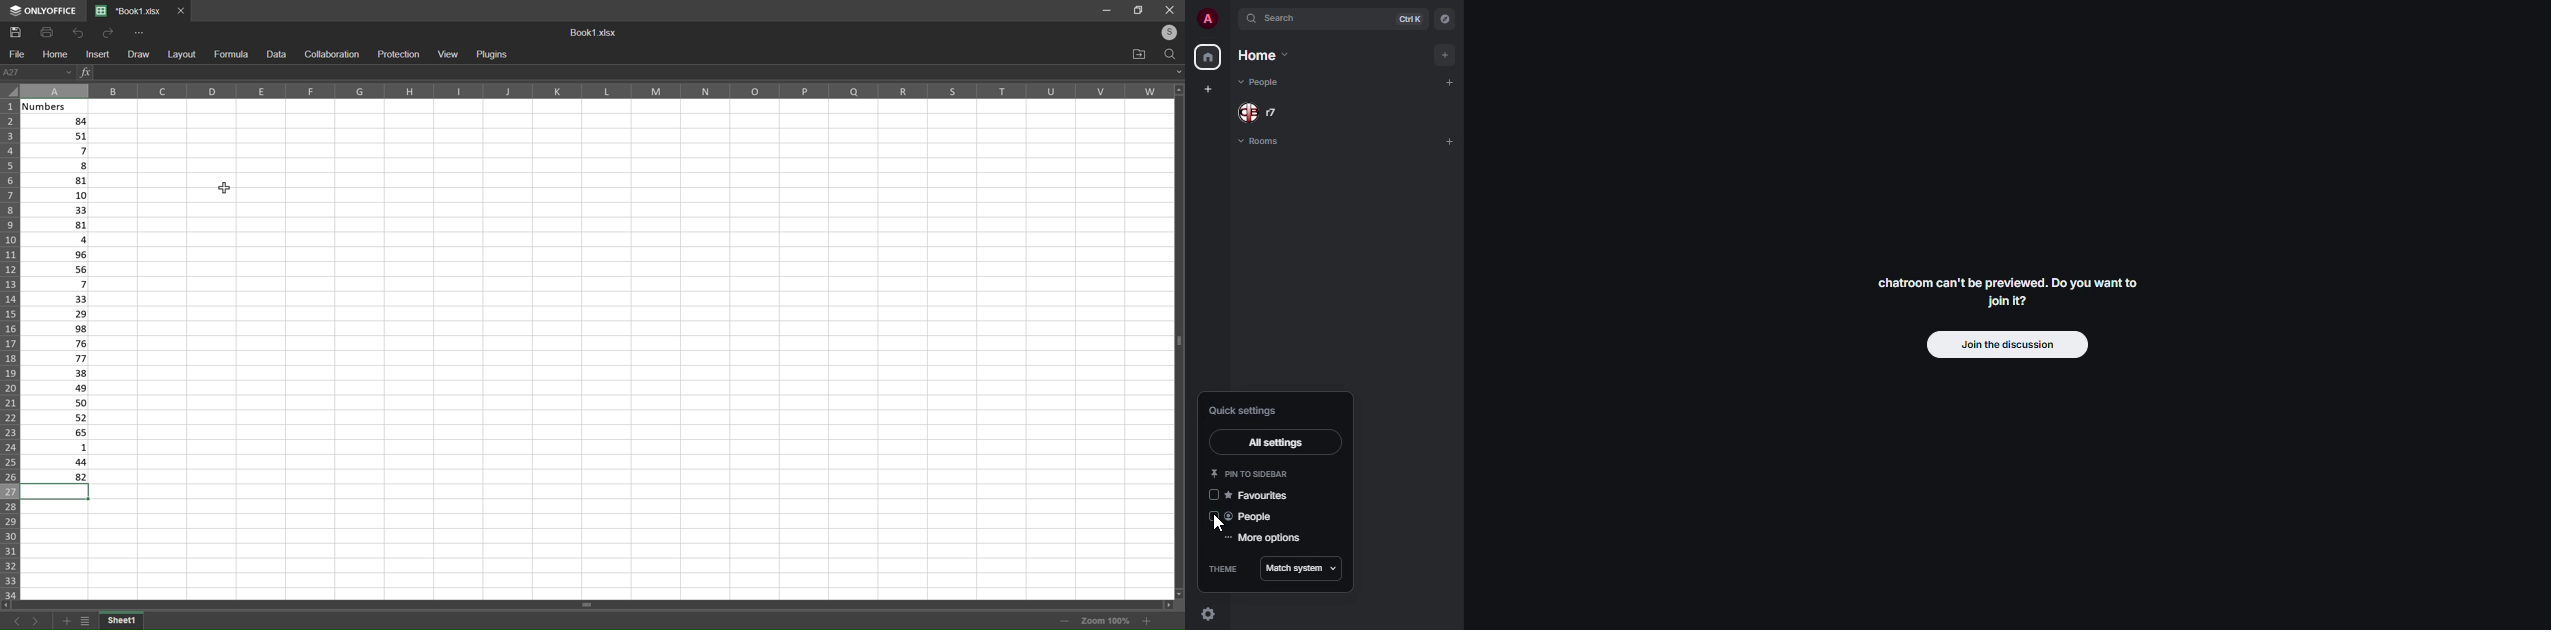 Image resolution: width=2576 pixels, height=644 pixels. I want to click on move up, so click(1178, 89).